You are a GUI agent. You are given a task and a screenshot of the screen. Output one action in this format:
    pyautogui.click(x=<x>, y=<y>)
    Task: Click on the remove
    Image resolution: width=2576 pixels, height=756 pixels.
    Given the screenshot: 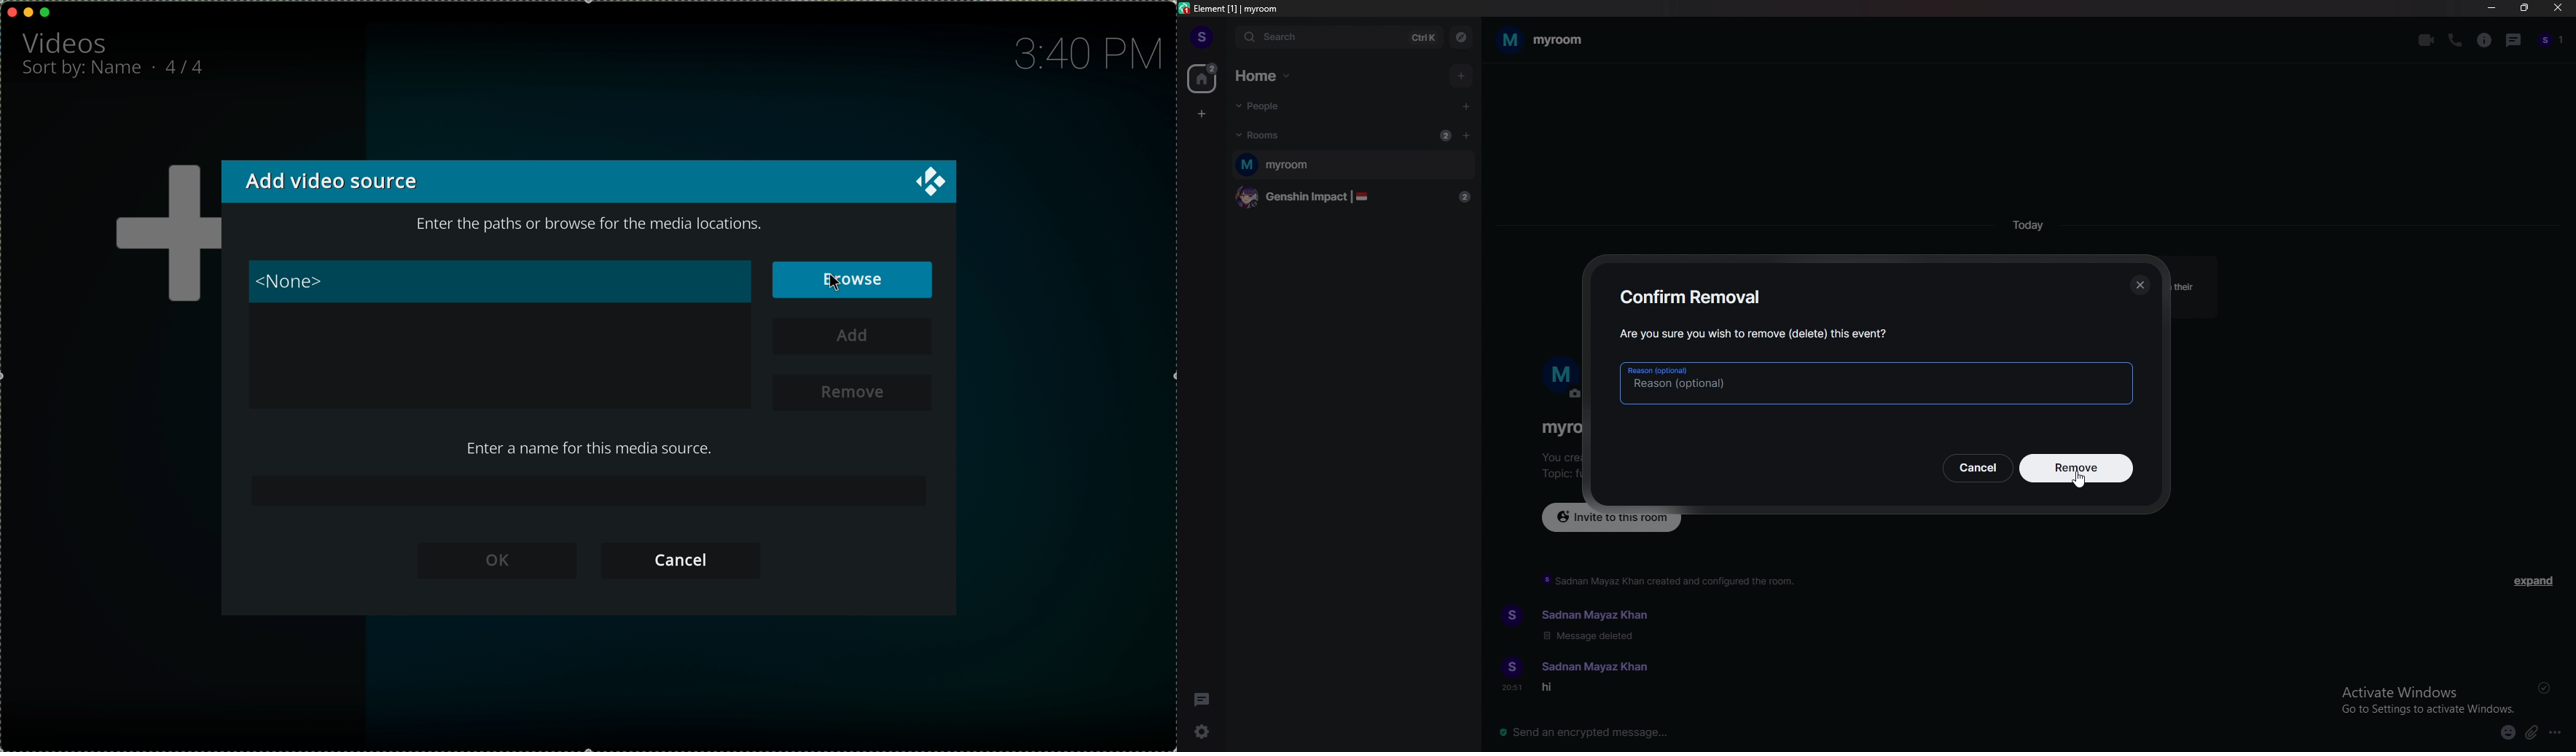 What is the action you would take?
    pyautogui.click(x=854, y=391)
    